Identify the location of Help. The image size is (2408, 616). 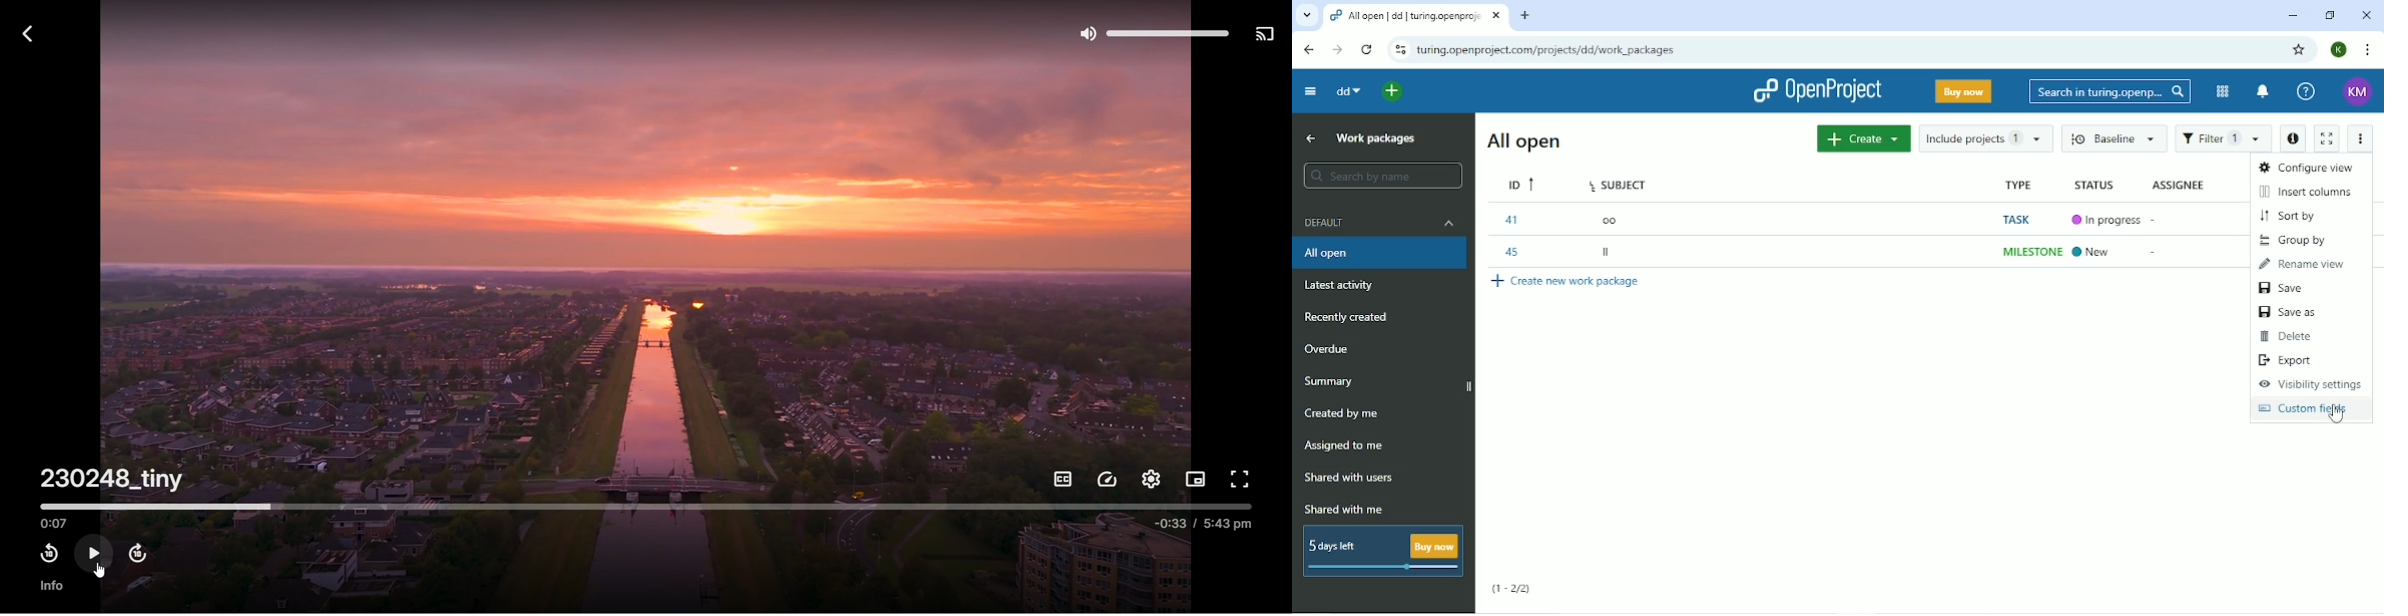
(2305, 92).